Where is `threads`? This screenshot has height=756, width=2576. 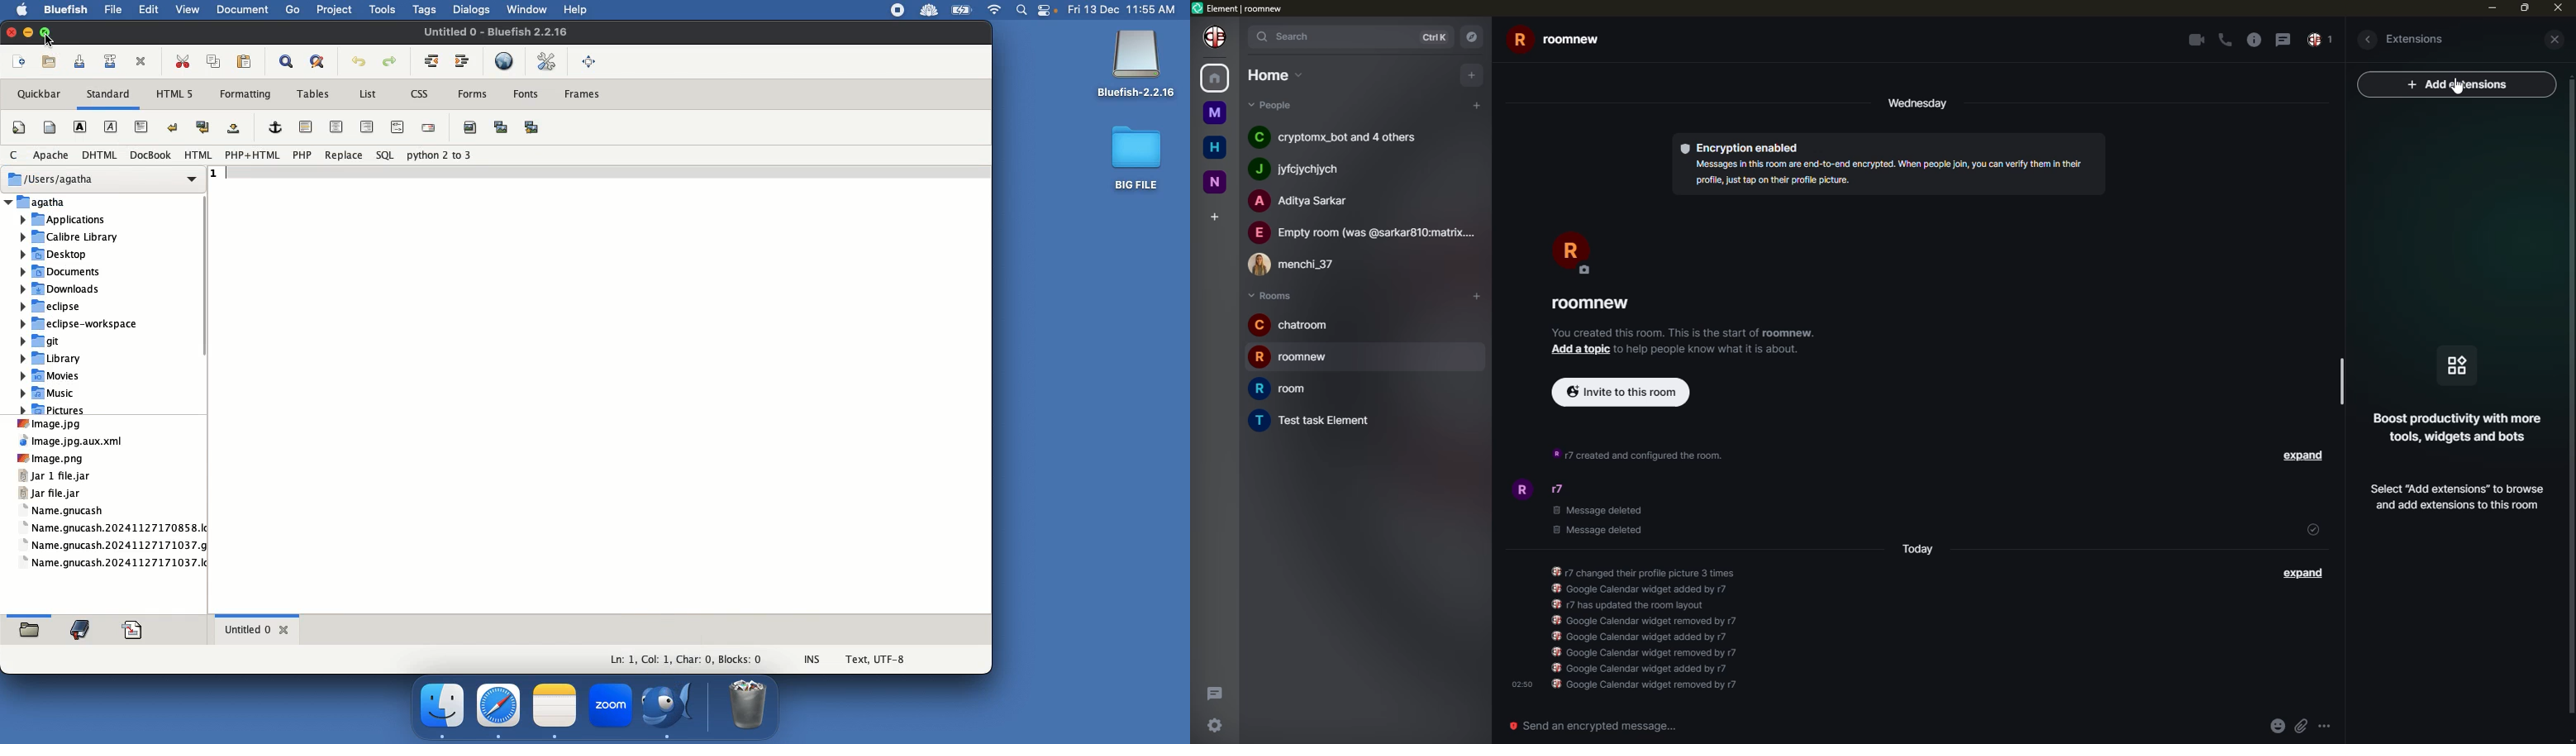
threads is located at coordinates (1213, 691).